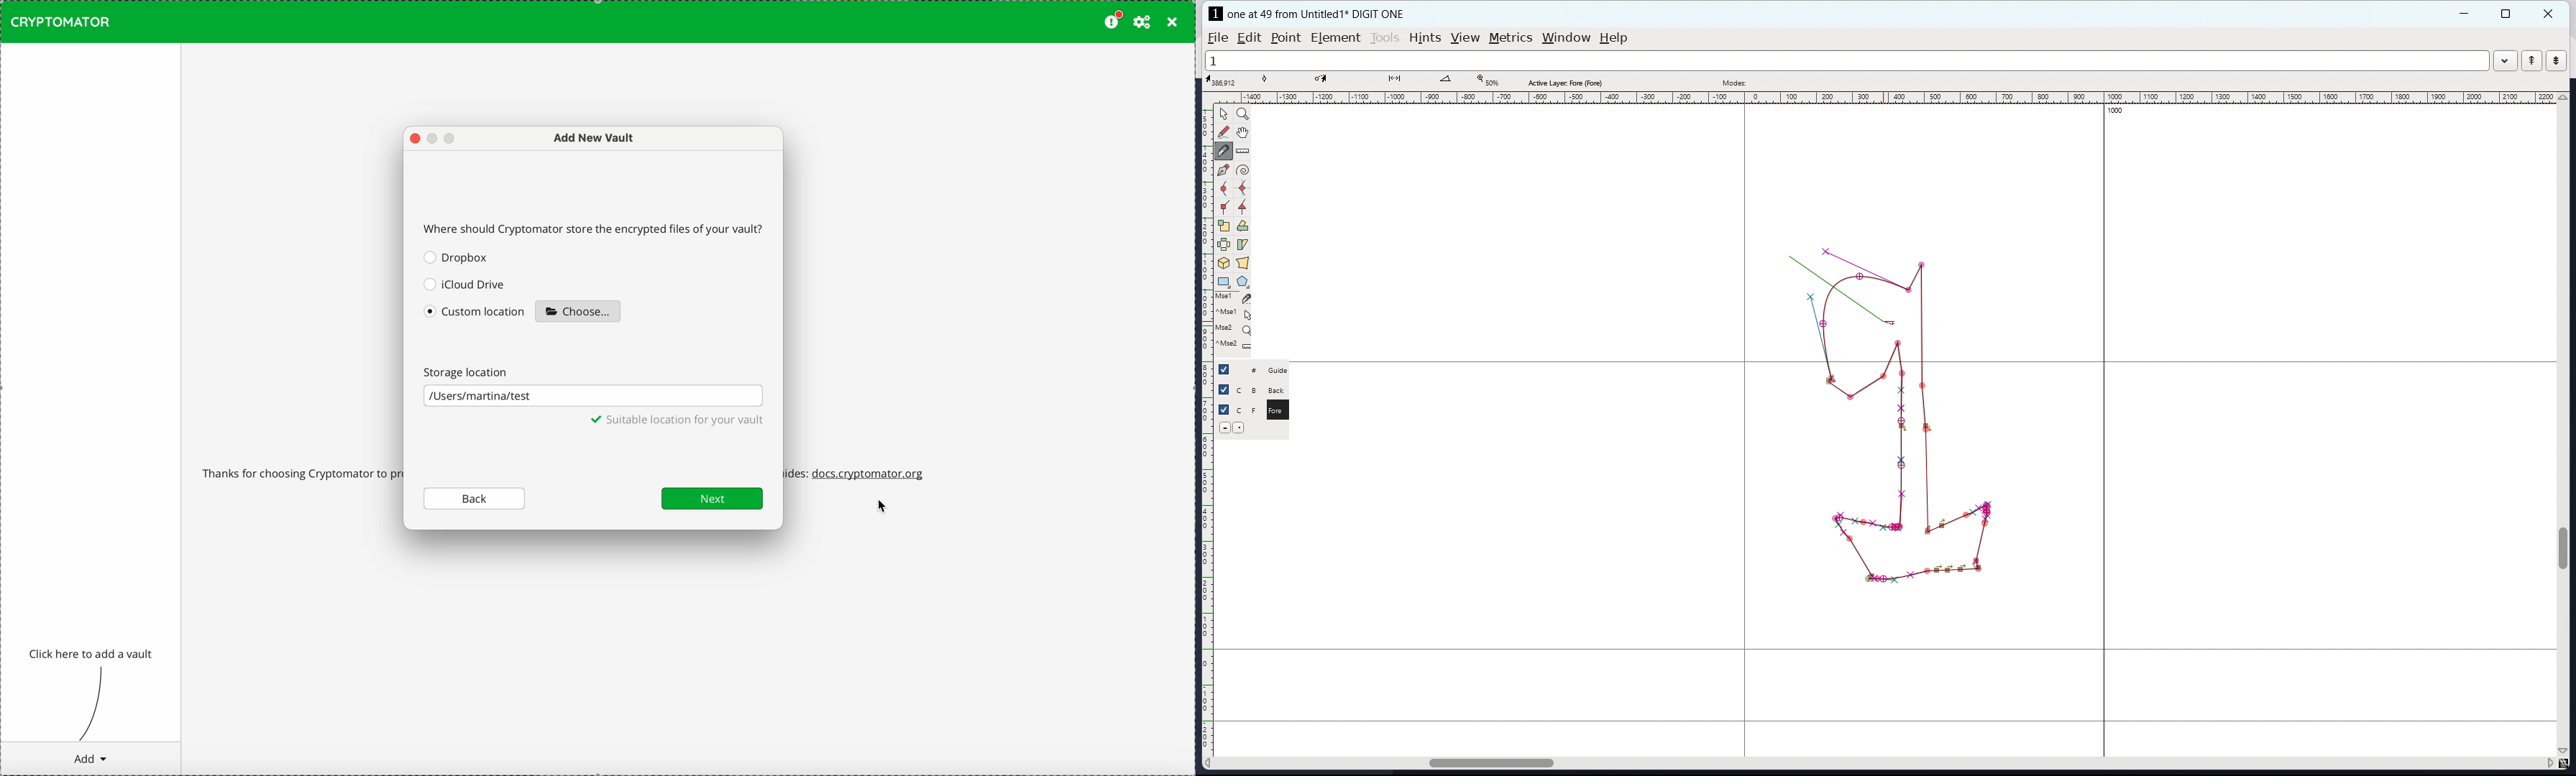 The height and width of the screenshot is (784, 2576). What do you see at coordinates (1112, 21) in the screenshot?
I see `please consider donating` at bounding box center [1112, 21].